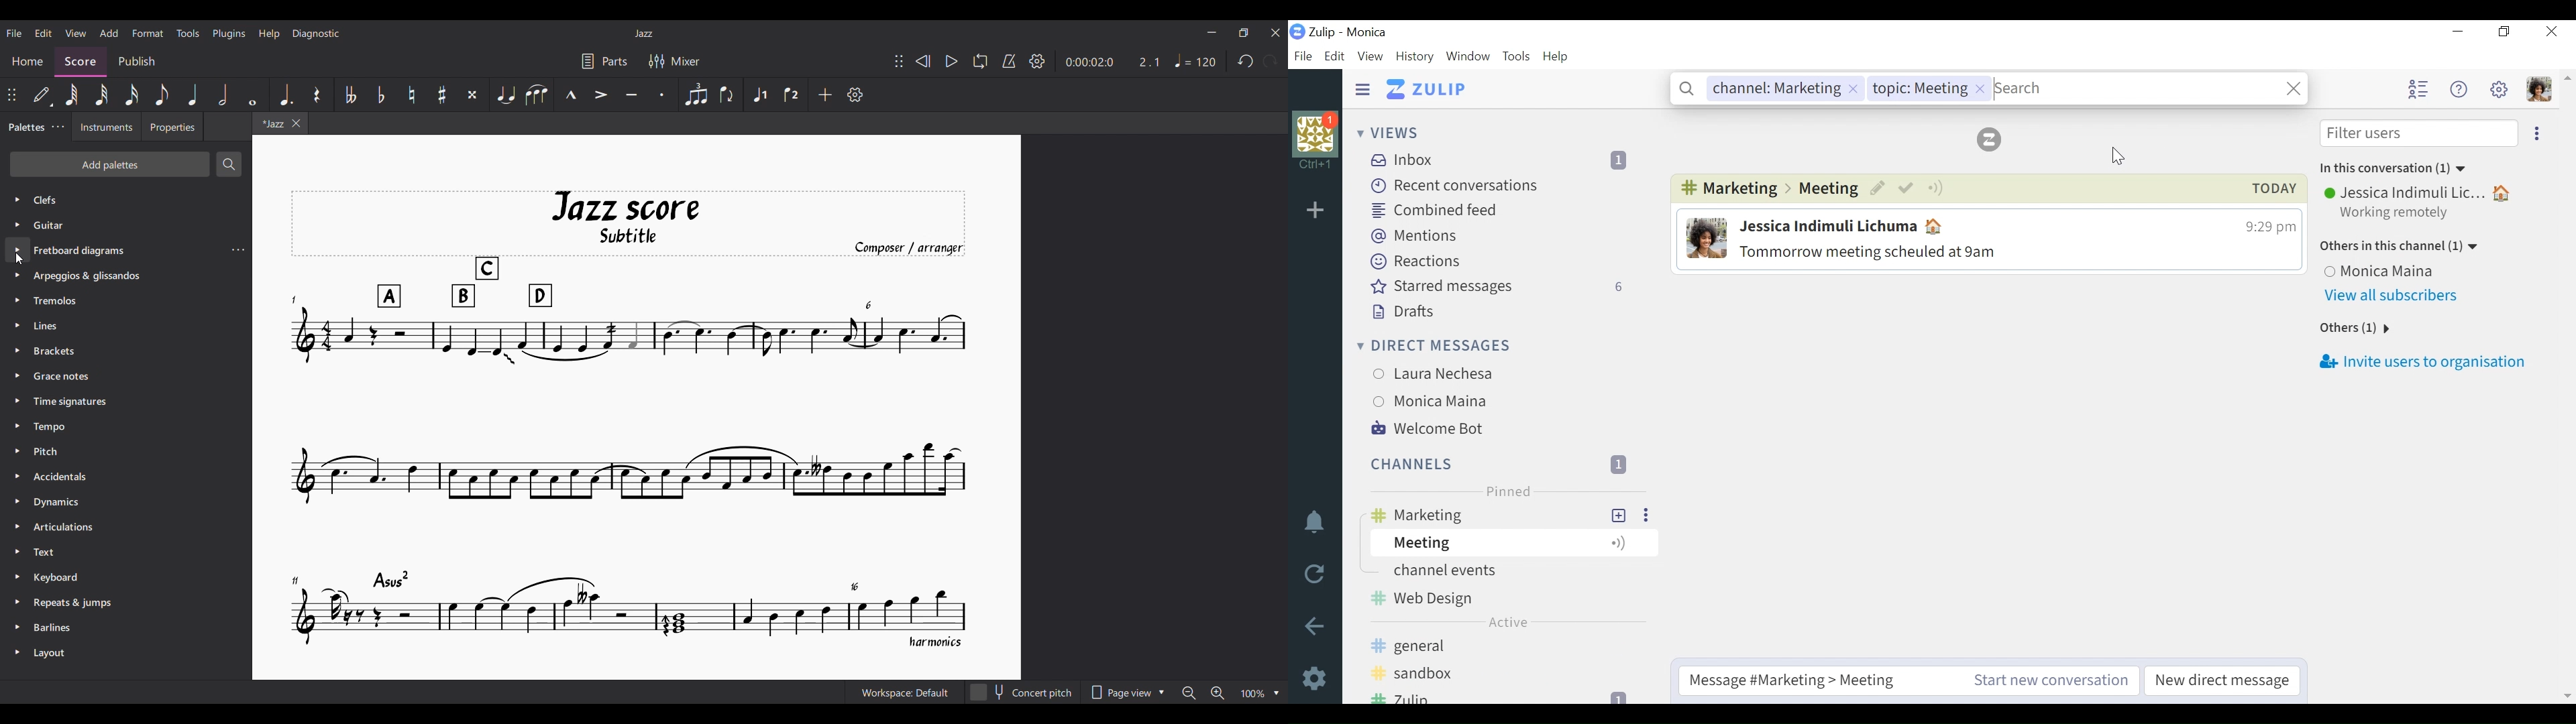  I want to click on Change position, so click(11, 95).